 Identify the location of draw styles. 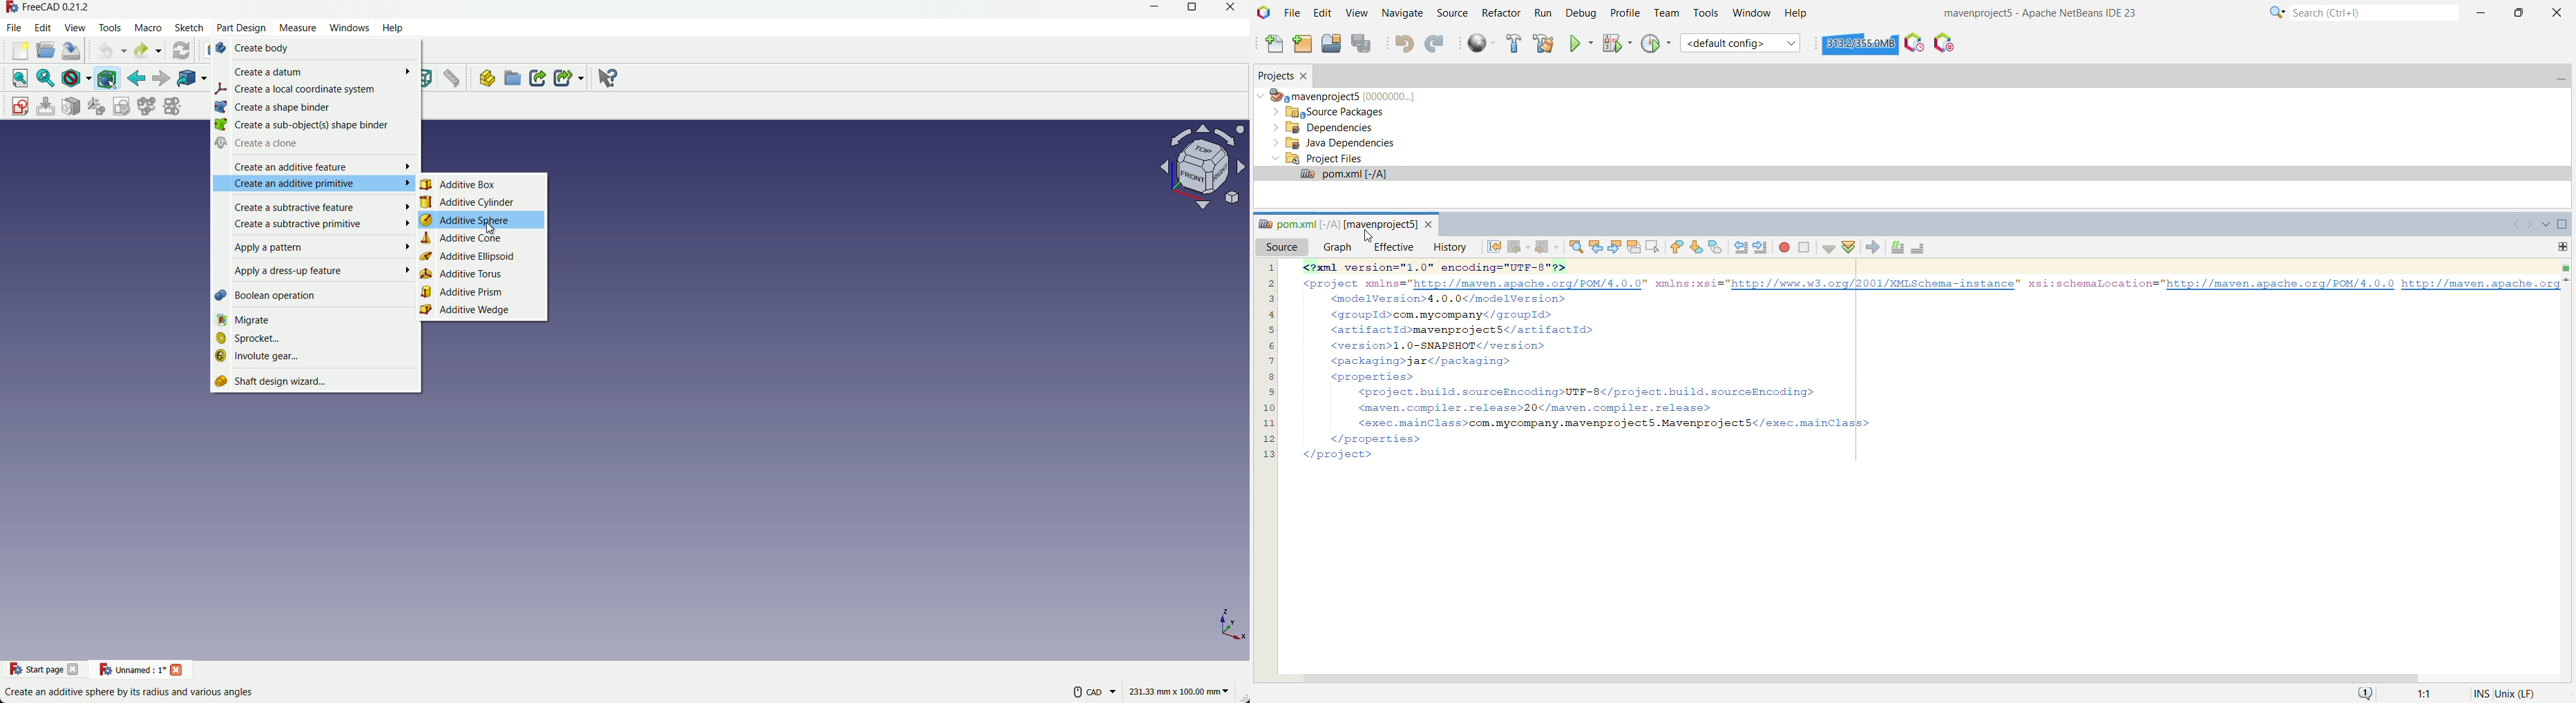
(72, 79).